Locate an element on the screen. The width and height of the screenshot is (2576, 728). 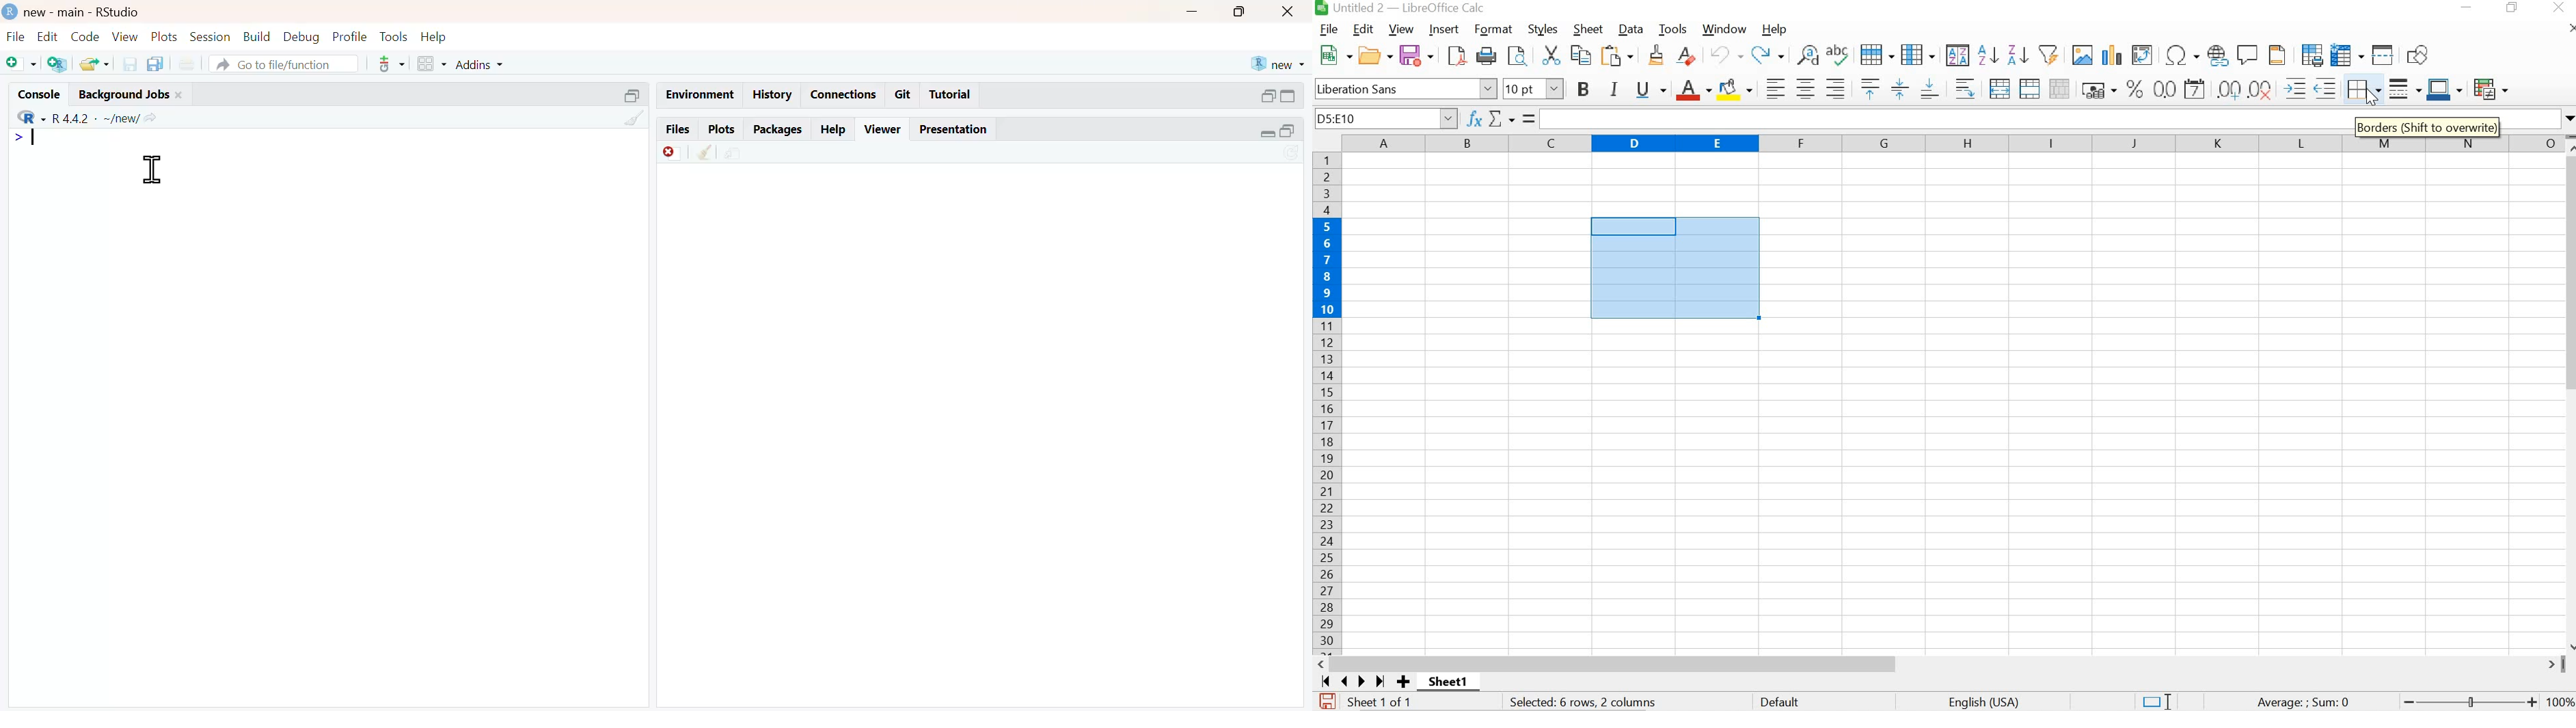
profile is located at coordinates (352, 37).